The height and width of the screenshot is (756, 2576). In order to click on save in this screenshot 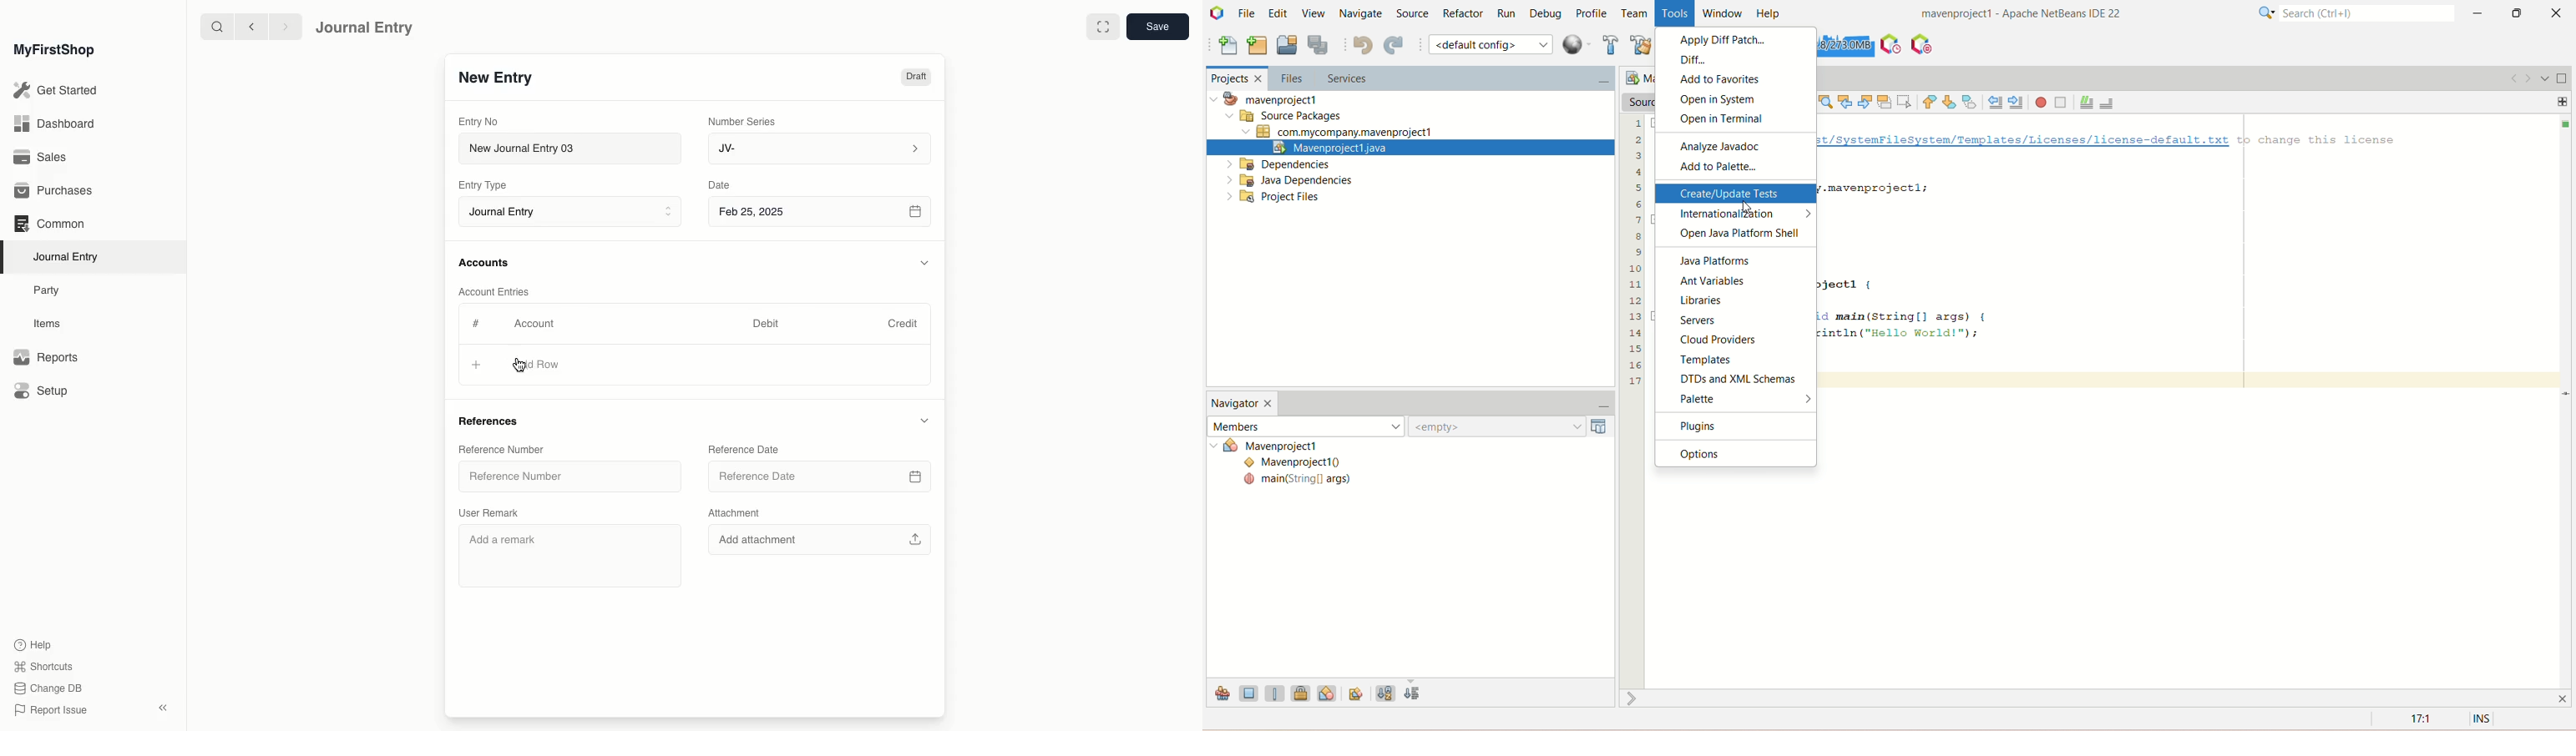, I will do `click(1156, 28)`.